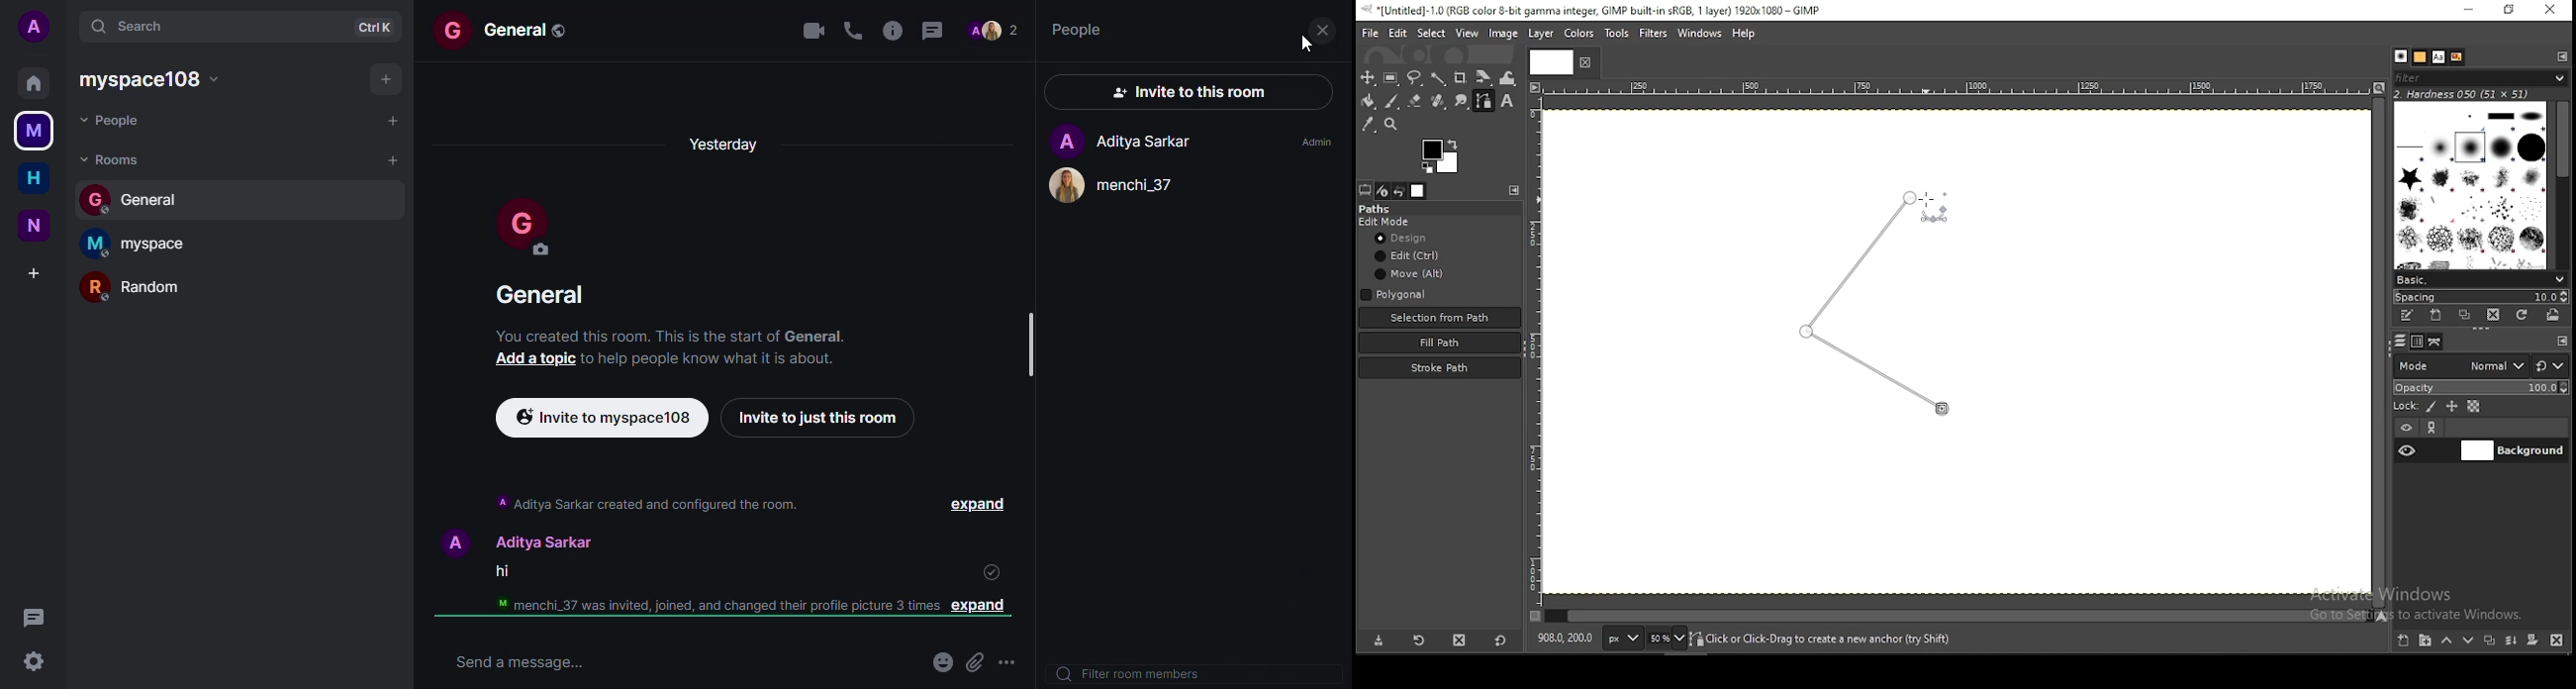 This screenshot has height=700, width=2576. Describe the element at coordinates (939, 661) in the screenshot. I see `emoji` at that location.